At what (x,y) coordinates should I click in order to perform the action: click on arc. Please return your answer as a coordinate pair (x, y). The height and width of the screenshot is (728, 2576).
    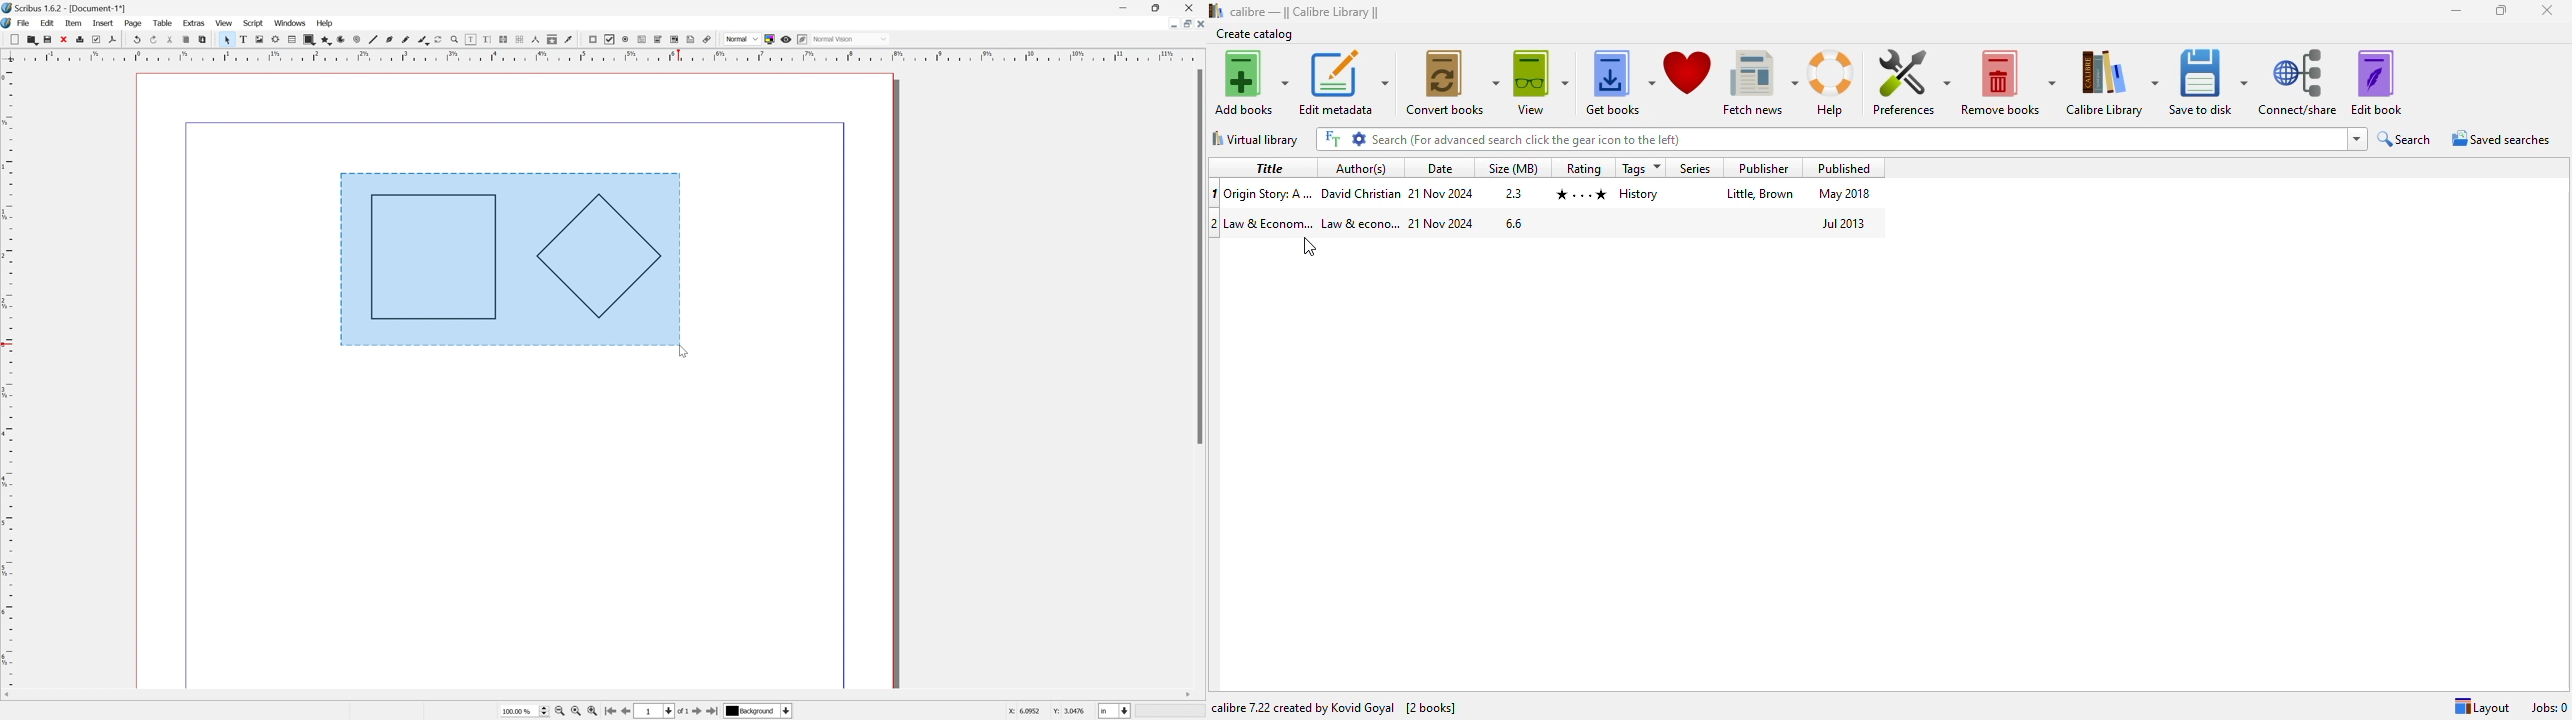
    Looking at the image, I should click on (338, 39).